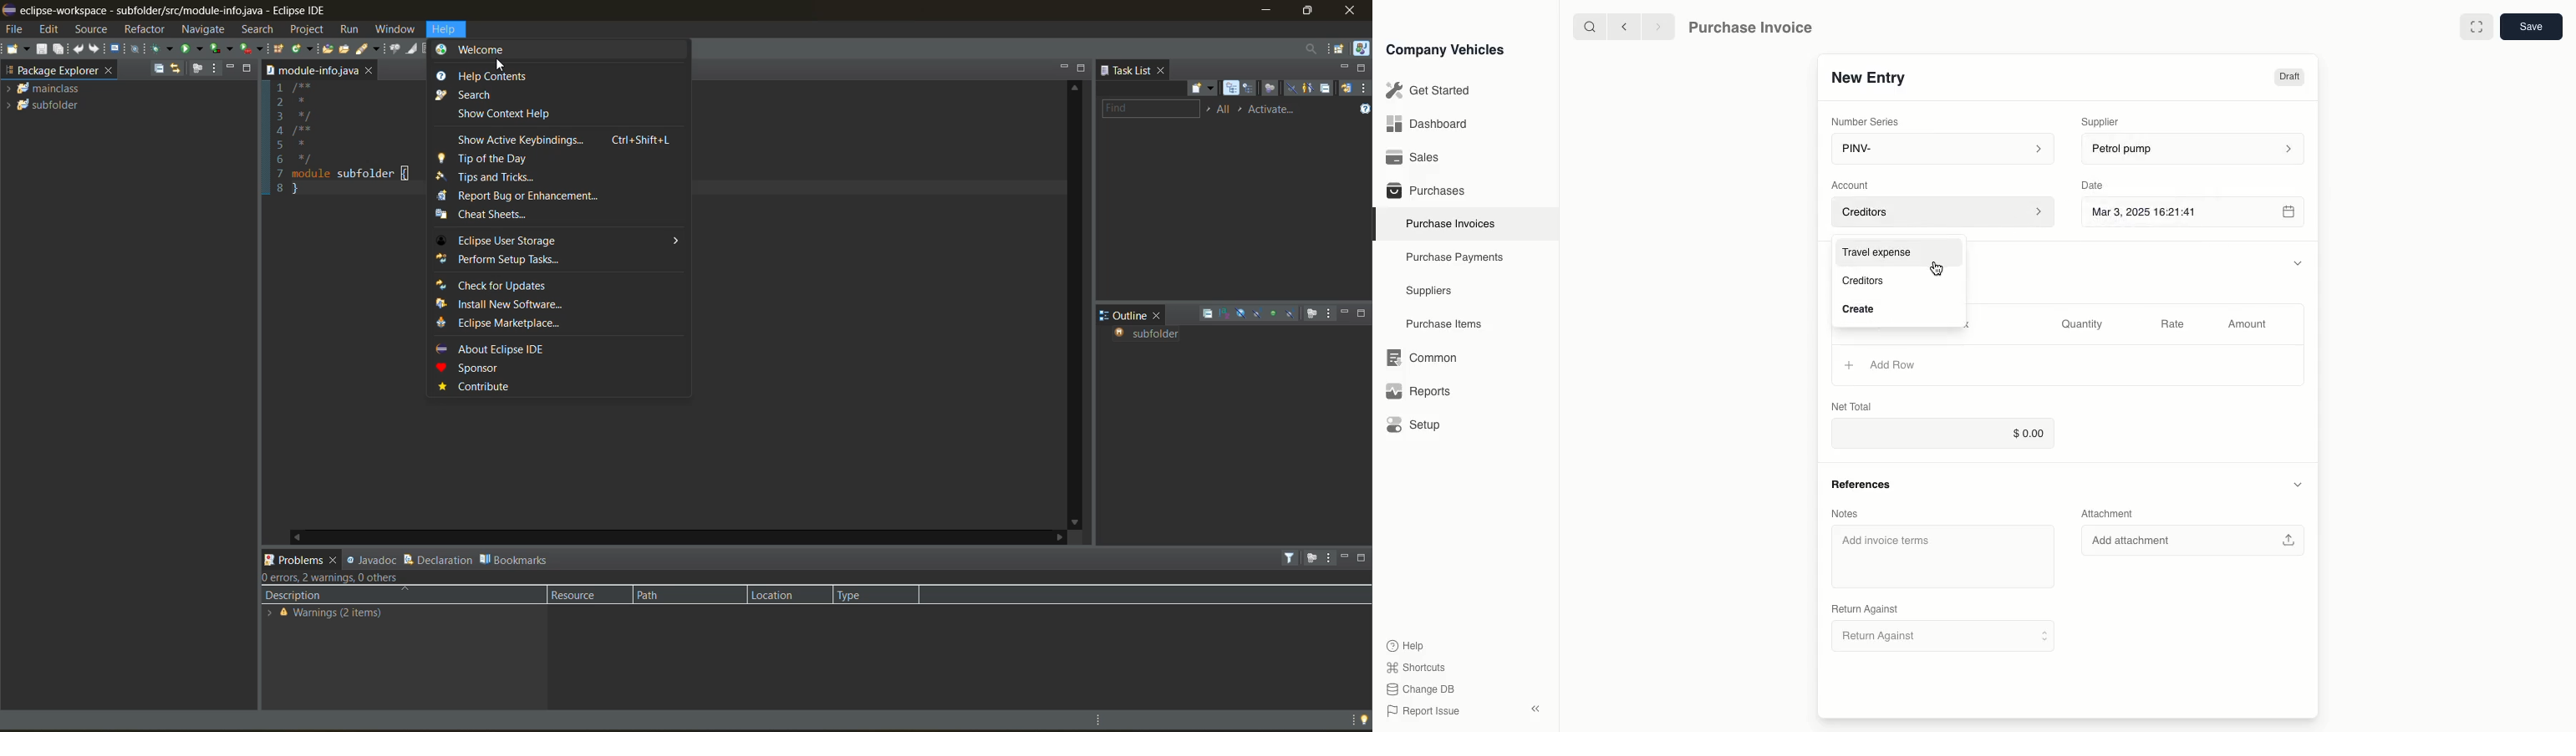 This screenshot has height=756, width=2576. Describe the element at coordinates (1591, 26) in the screenshot. I see `search` at that location.